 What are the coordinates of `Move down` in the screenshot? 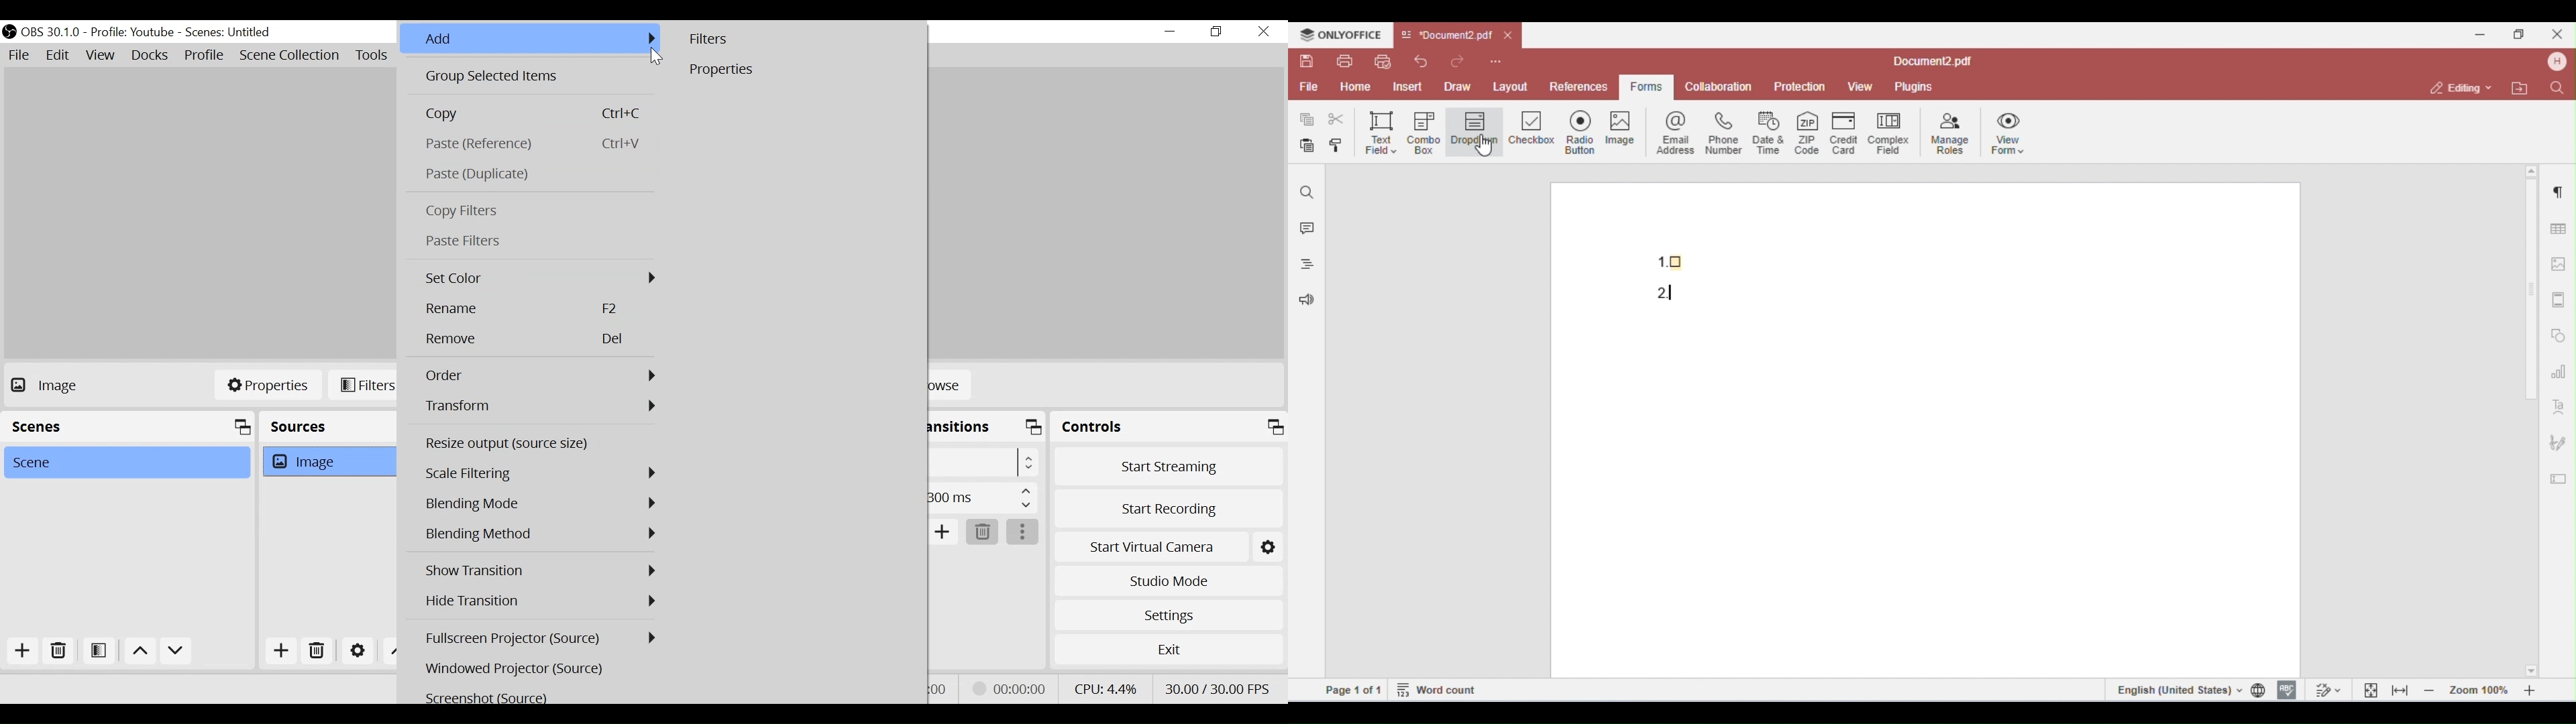 It's located at (178, 652).